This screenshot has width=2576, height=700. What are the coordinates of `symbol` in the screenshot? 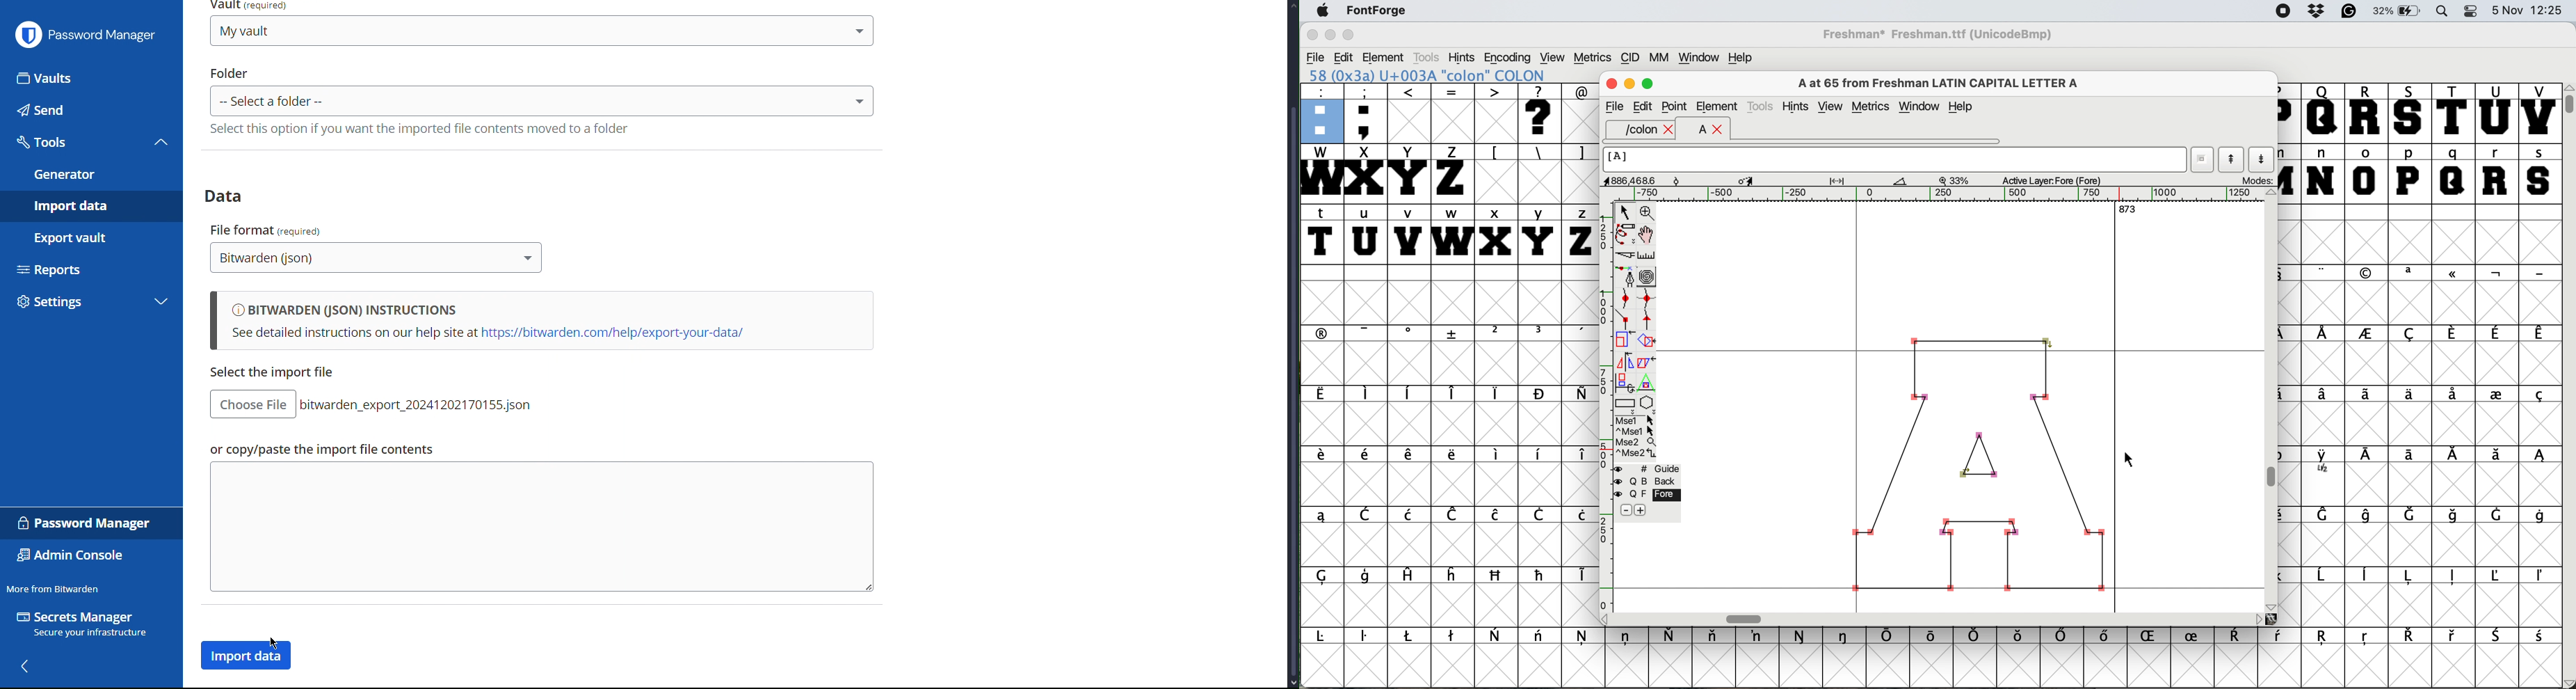 It's located at (1412, 456).